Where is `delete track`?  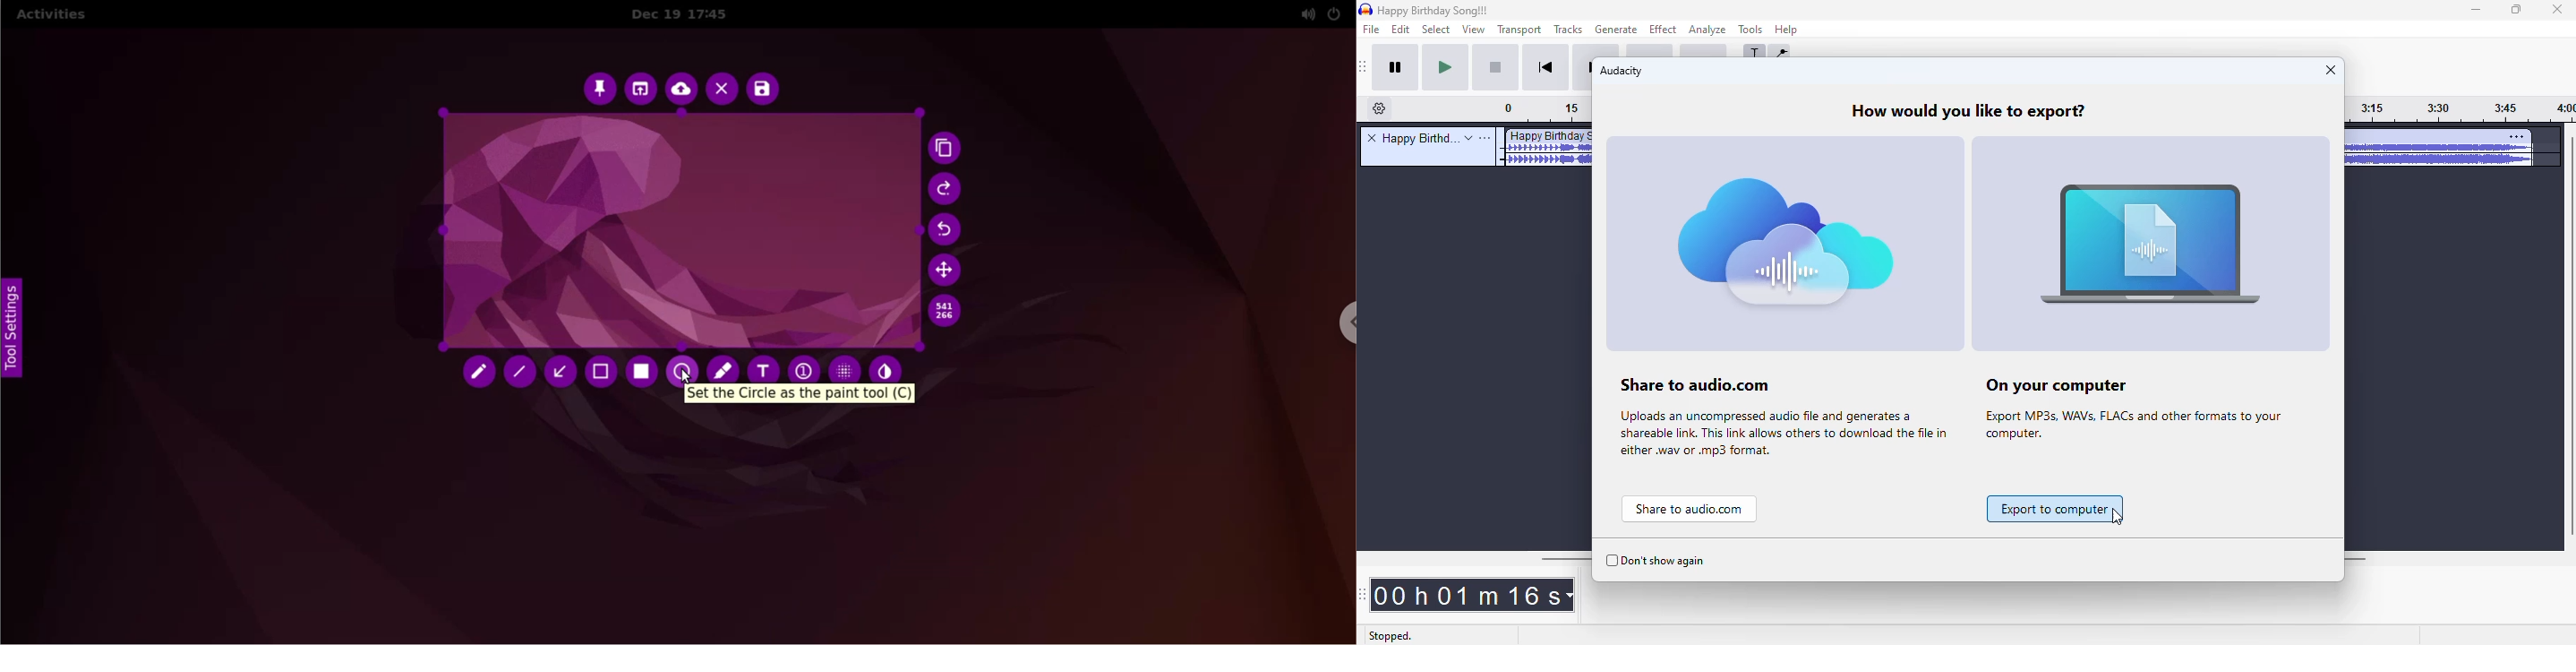 delete track is located at coordinates (1372, 137).